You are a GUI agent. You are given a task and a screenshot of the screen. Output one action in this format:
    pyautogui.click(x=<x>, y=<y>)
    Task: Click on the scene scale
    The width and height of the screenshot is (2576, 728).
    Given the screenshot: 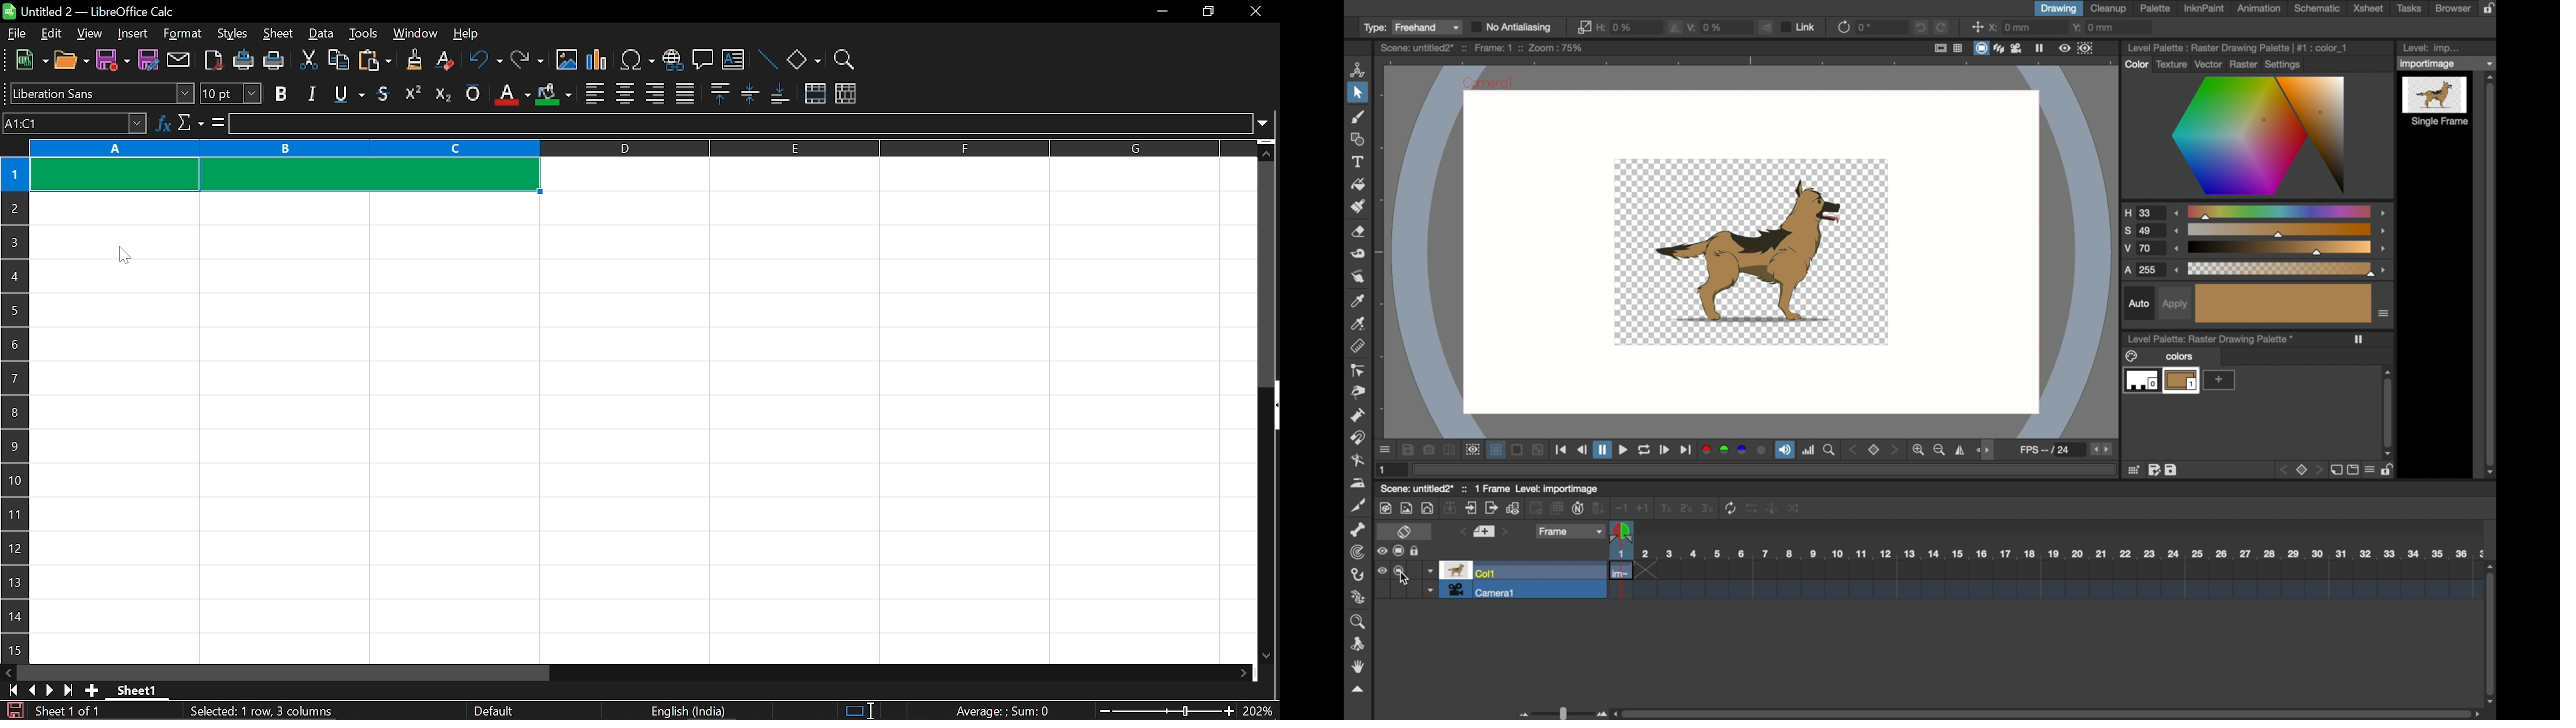 What is the action you would take?
    pyautogui.click(x=2045, y=554)
    